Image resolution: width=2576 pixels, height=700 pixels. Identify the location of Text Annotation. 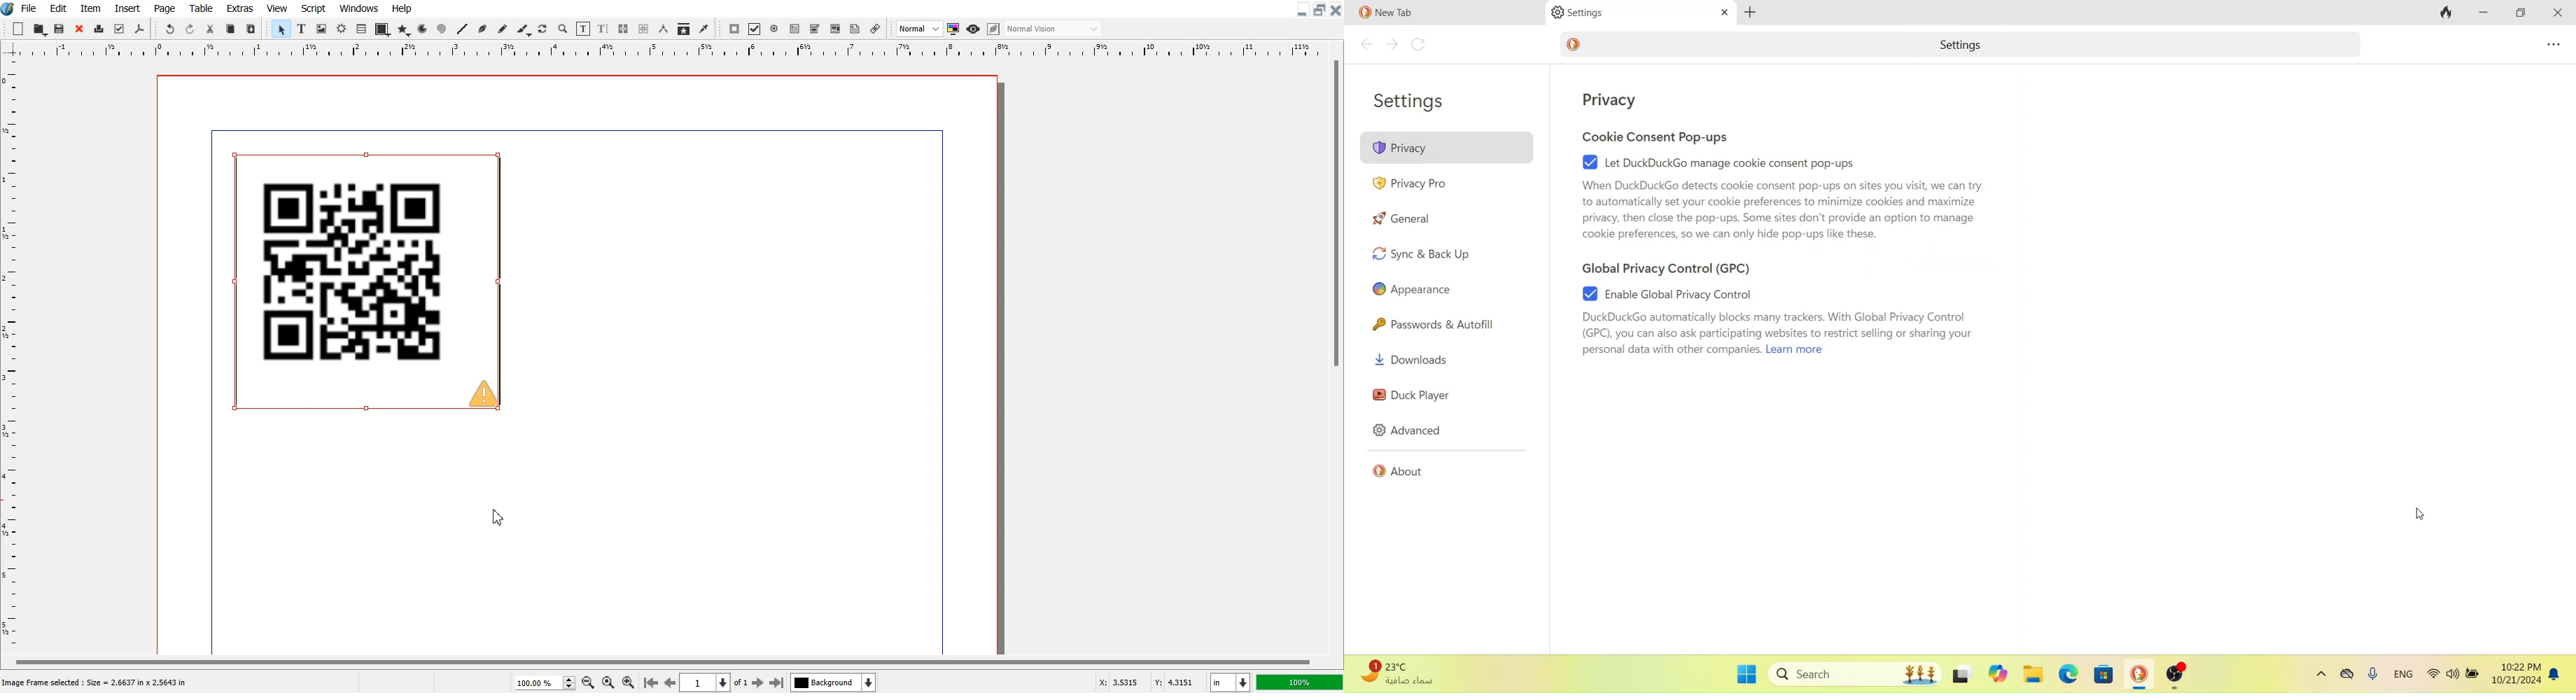
(855, 29).